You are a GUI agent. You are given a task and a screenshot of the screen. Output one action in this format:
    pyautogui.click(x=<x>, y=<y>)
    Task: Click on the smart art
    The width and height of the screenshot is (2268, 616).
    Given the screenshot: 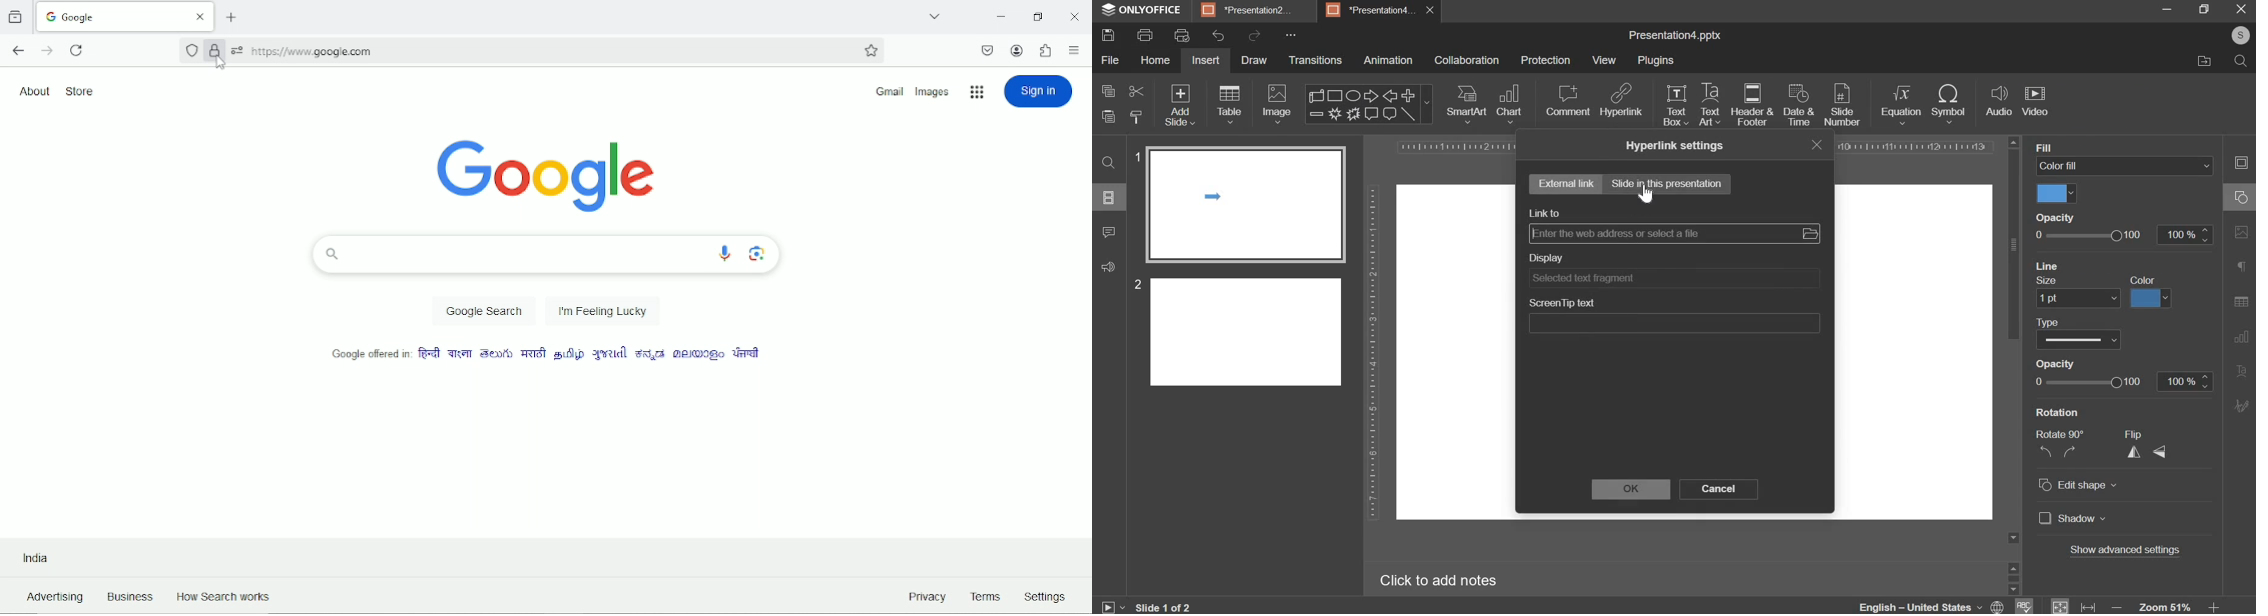 What is the action you would take?
    pyautogui.click(x=1468, y=105)
    